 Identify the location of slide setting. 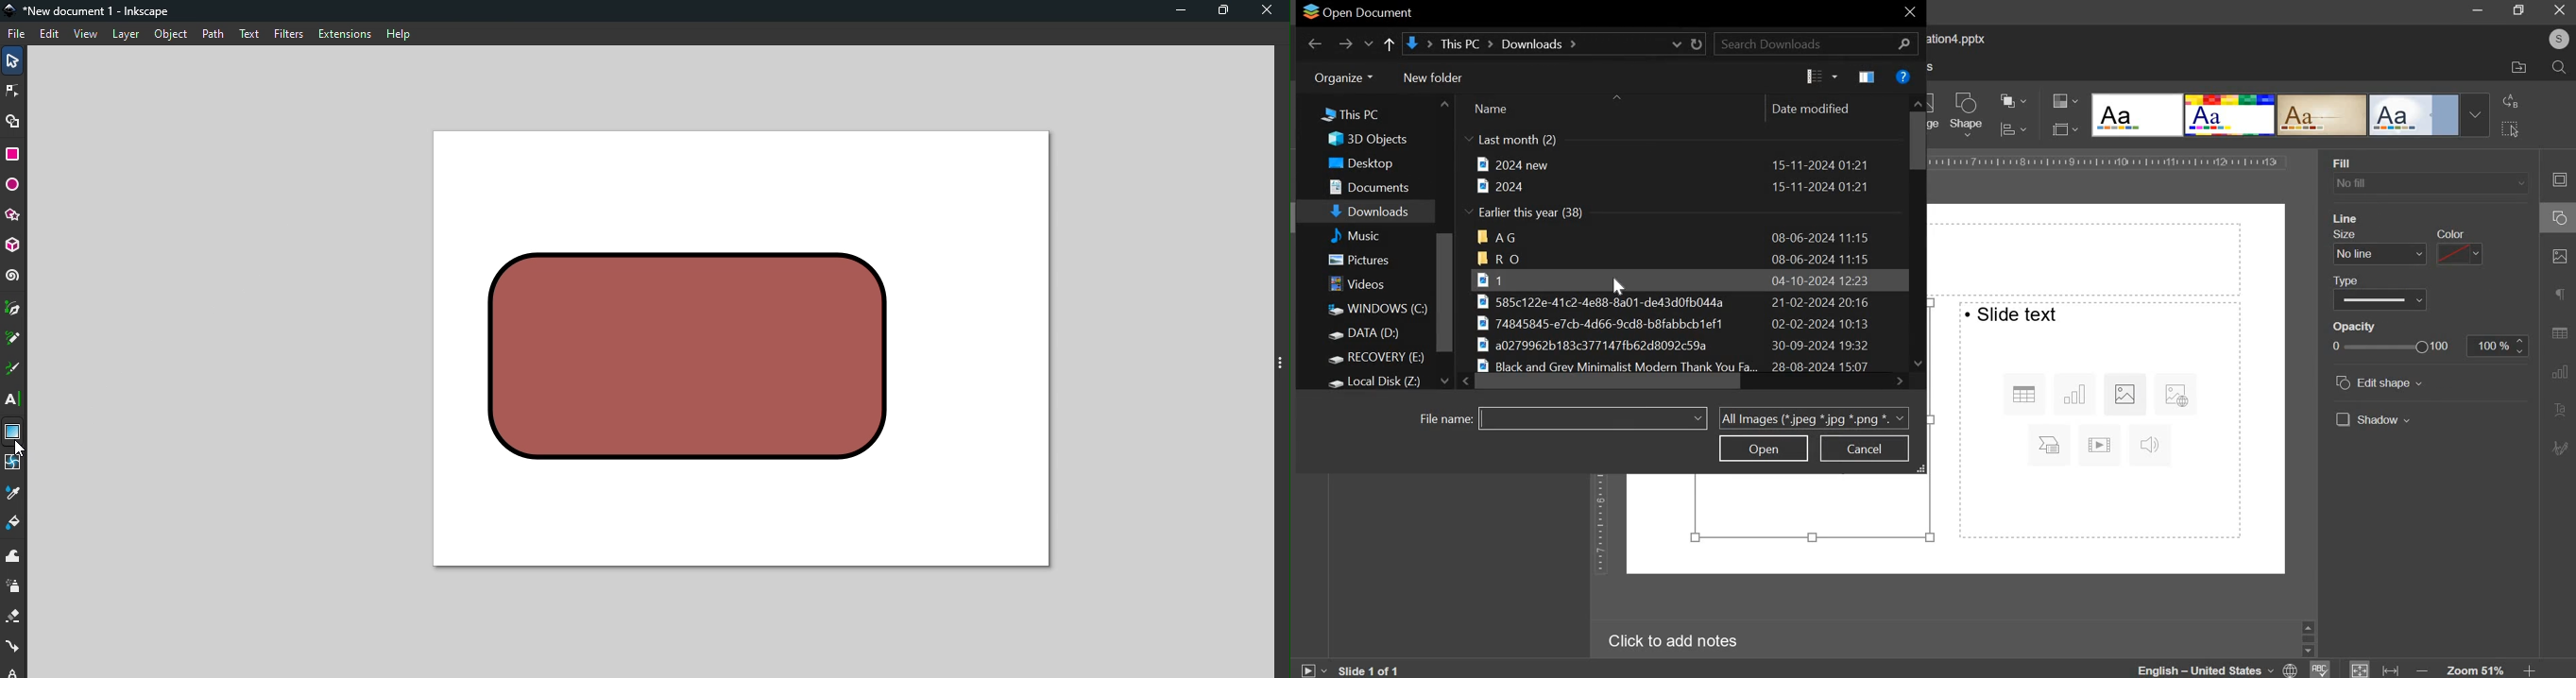
(2557, 180).